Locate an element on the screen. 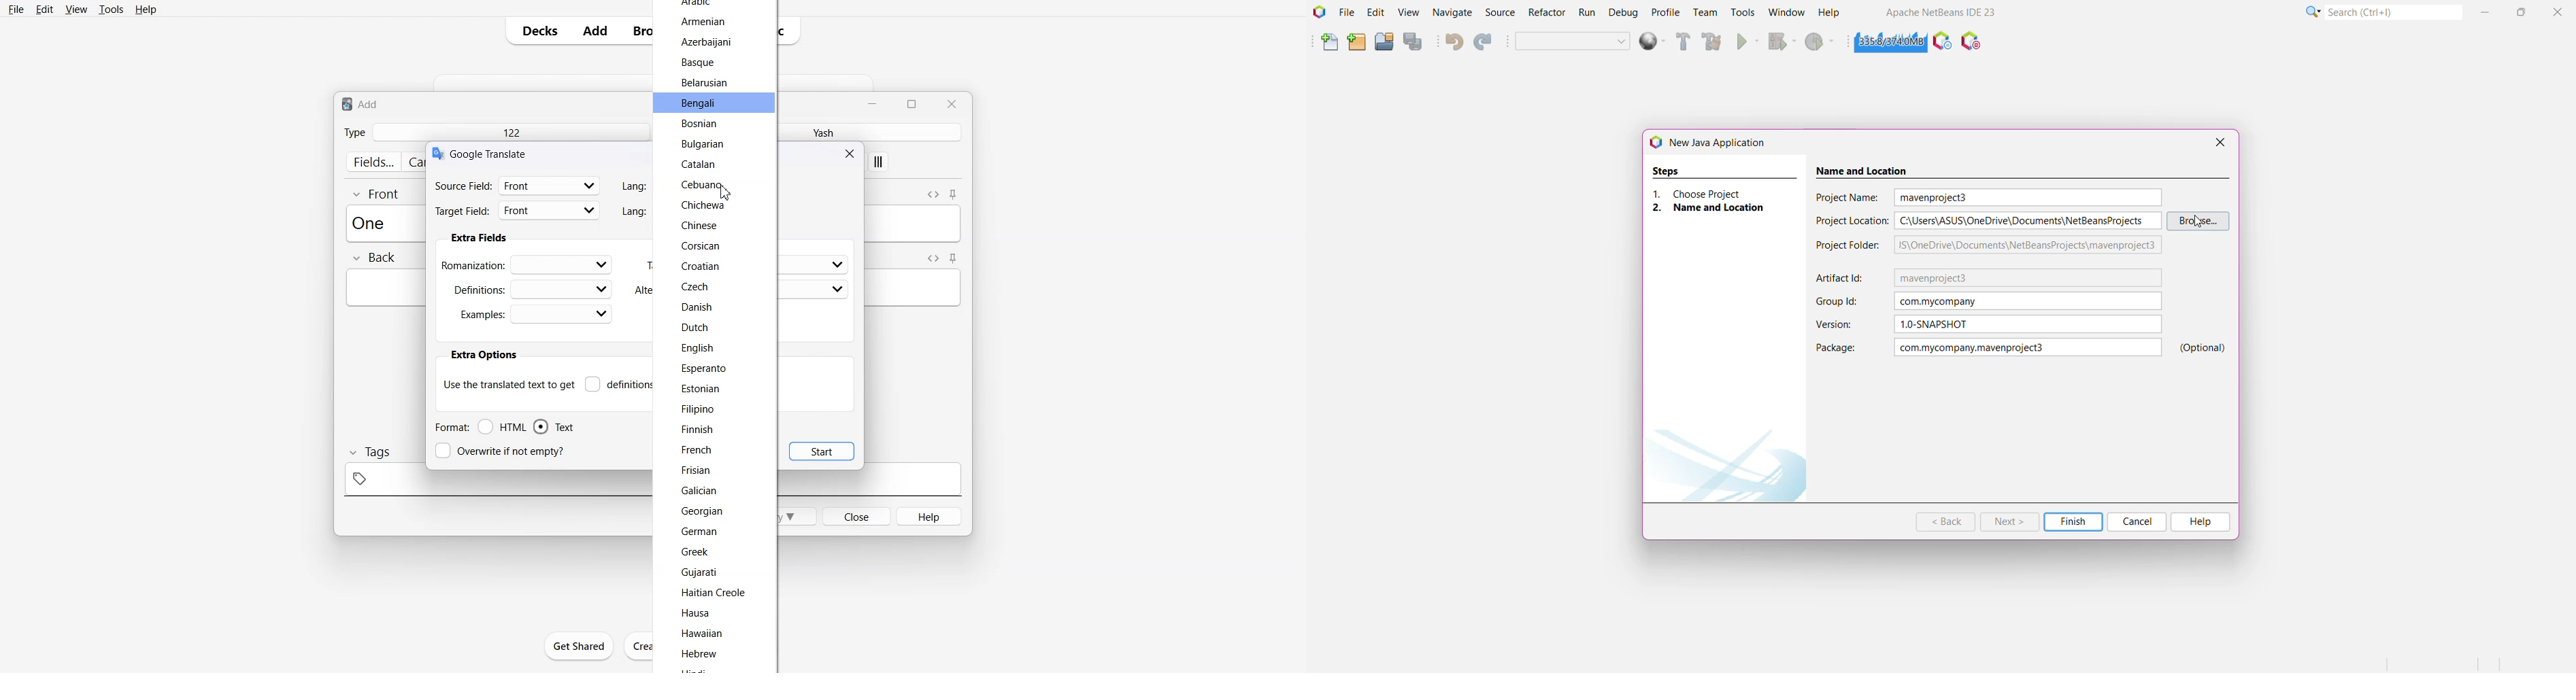  Danish is located at coordinates (695, 307).